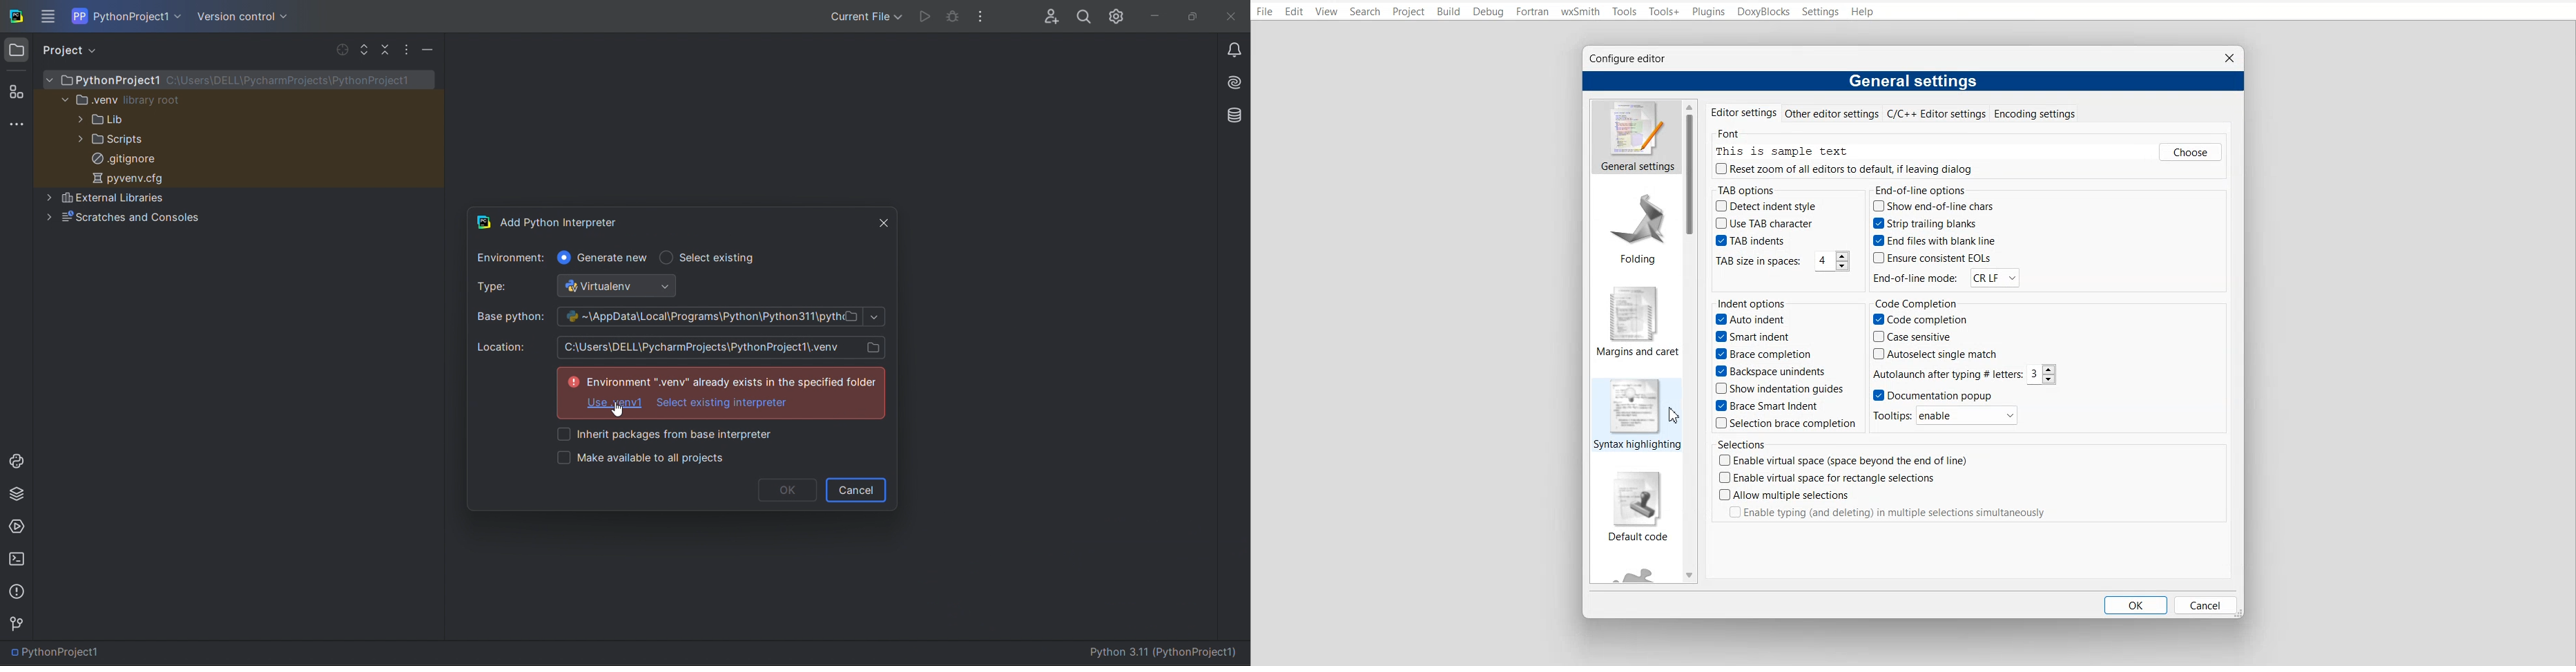 This screenshot has height=672, width=2576. I want to click on Code Completion, so click(1915, 303).